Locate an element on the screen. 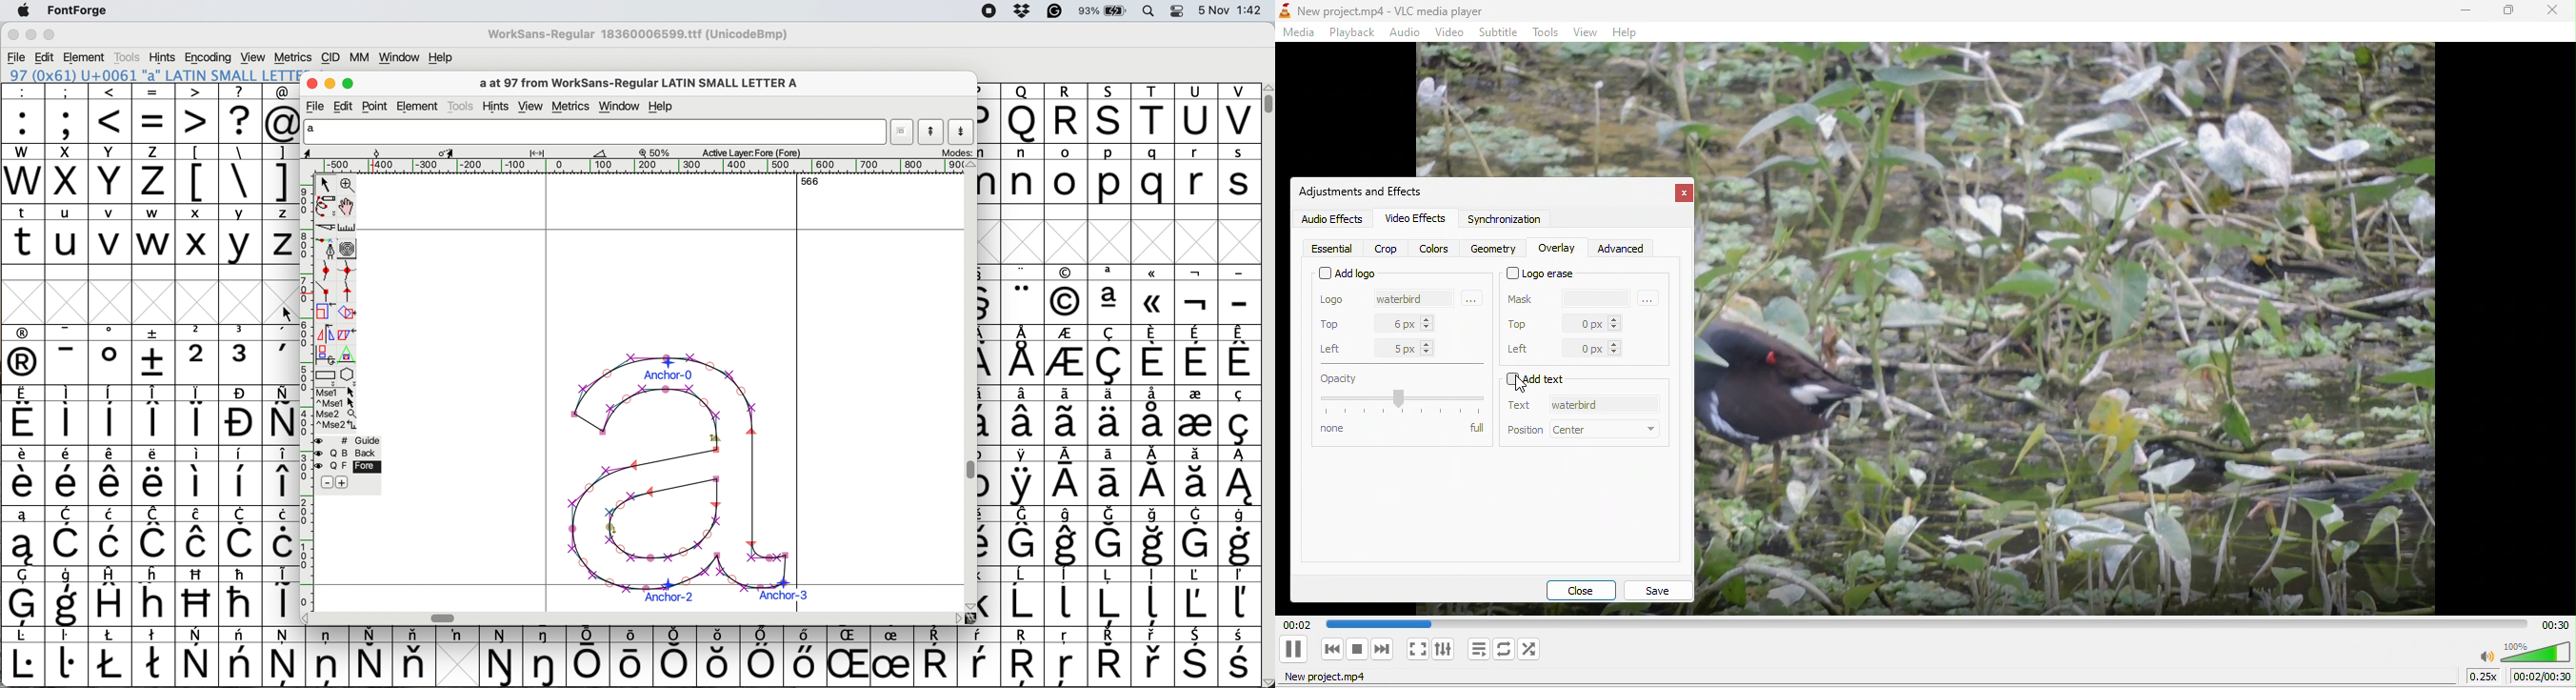  left is located at coordinates (1334, 348).